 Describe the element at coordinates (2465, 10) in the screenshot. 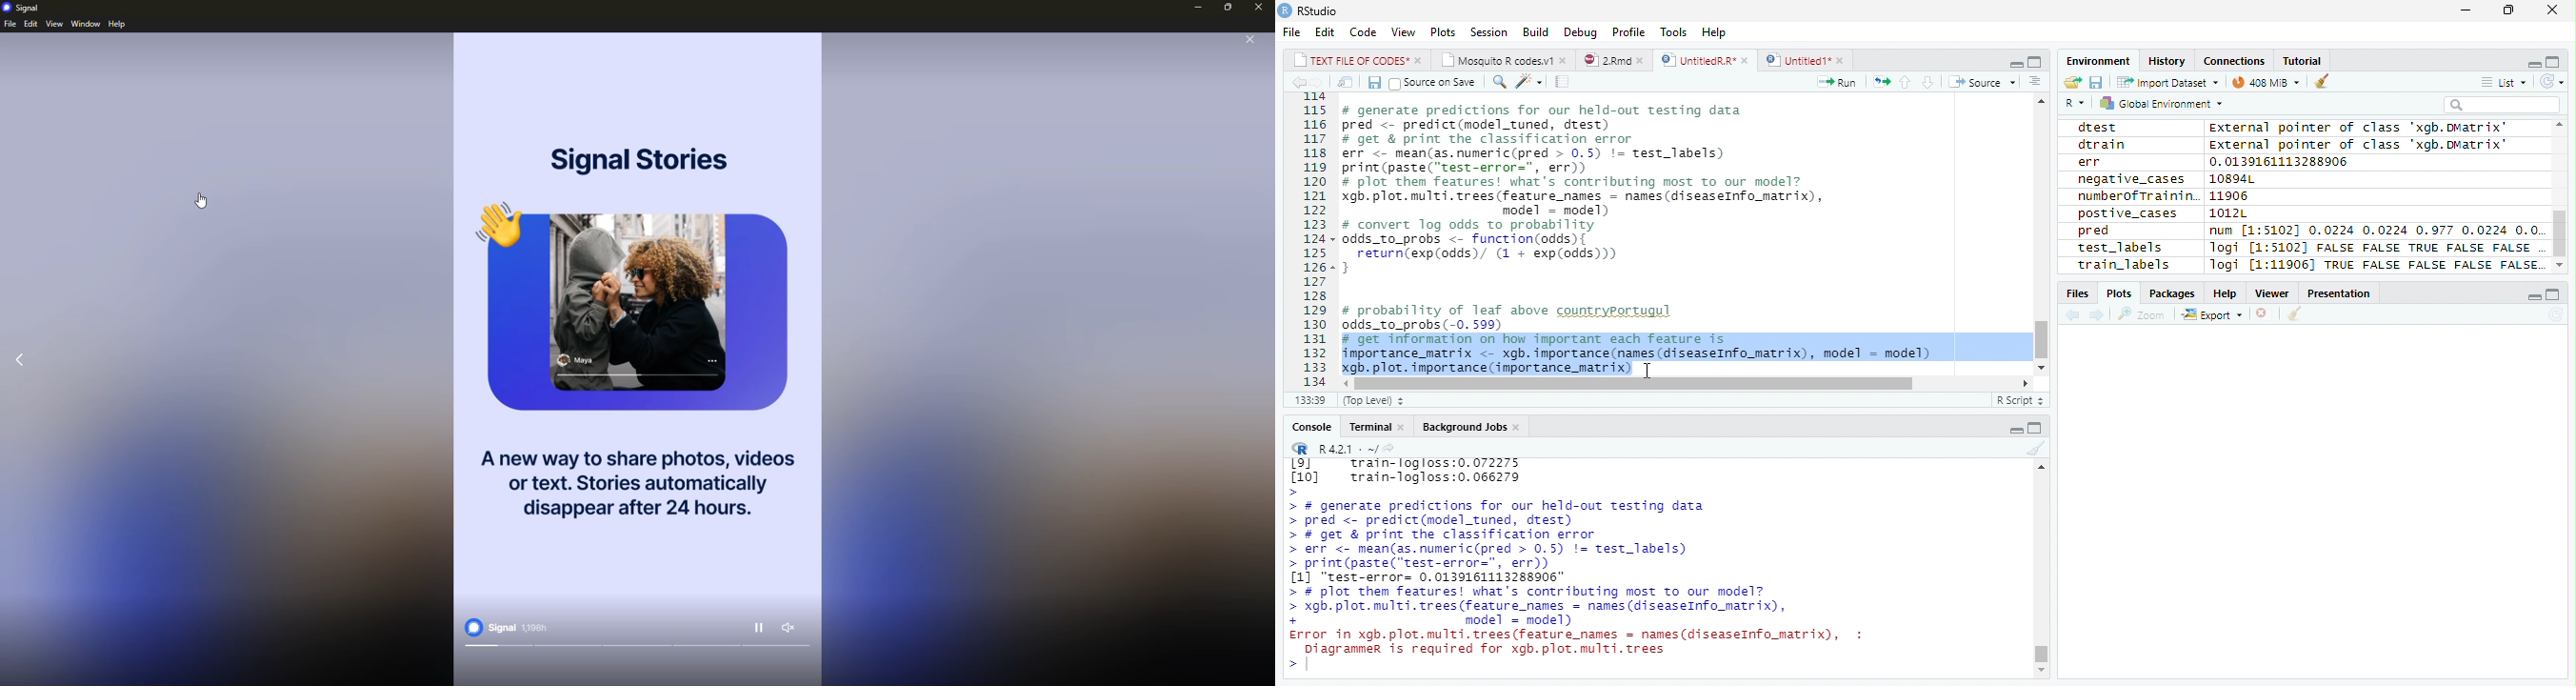

I see `Minimize` at that location.